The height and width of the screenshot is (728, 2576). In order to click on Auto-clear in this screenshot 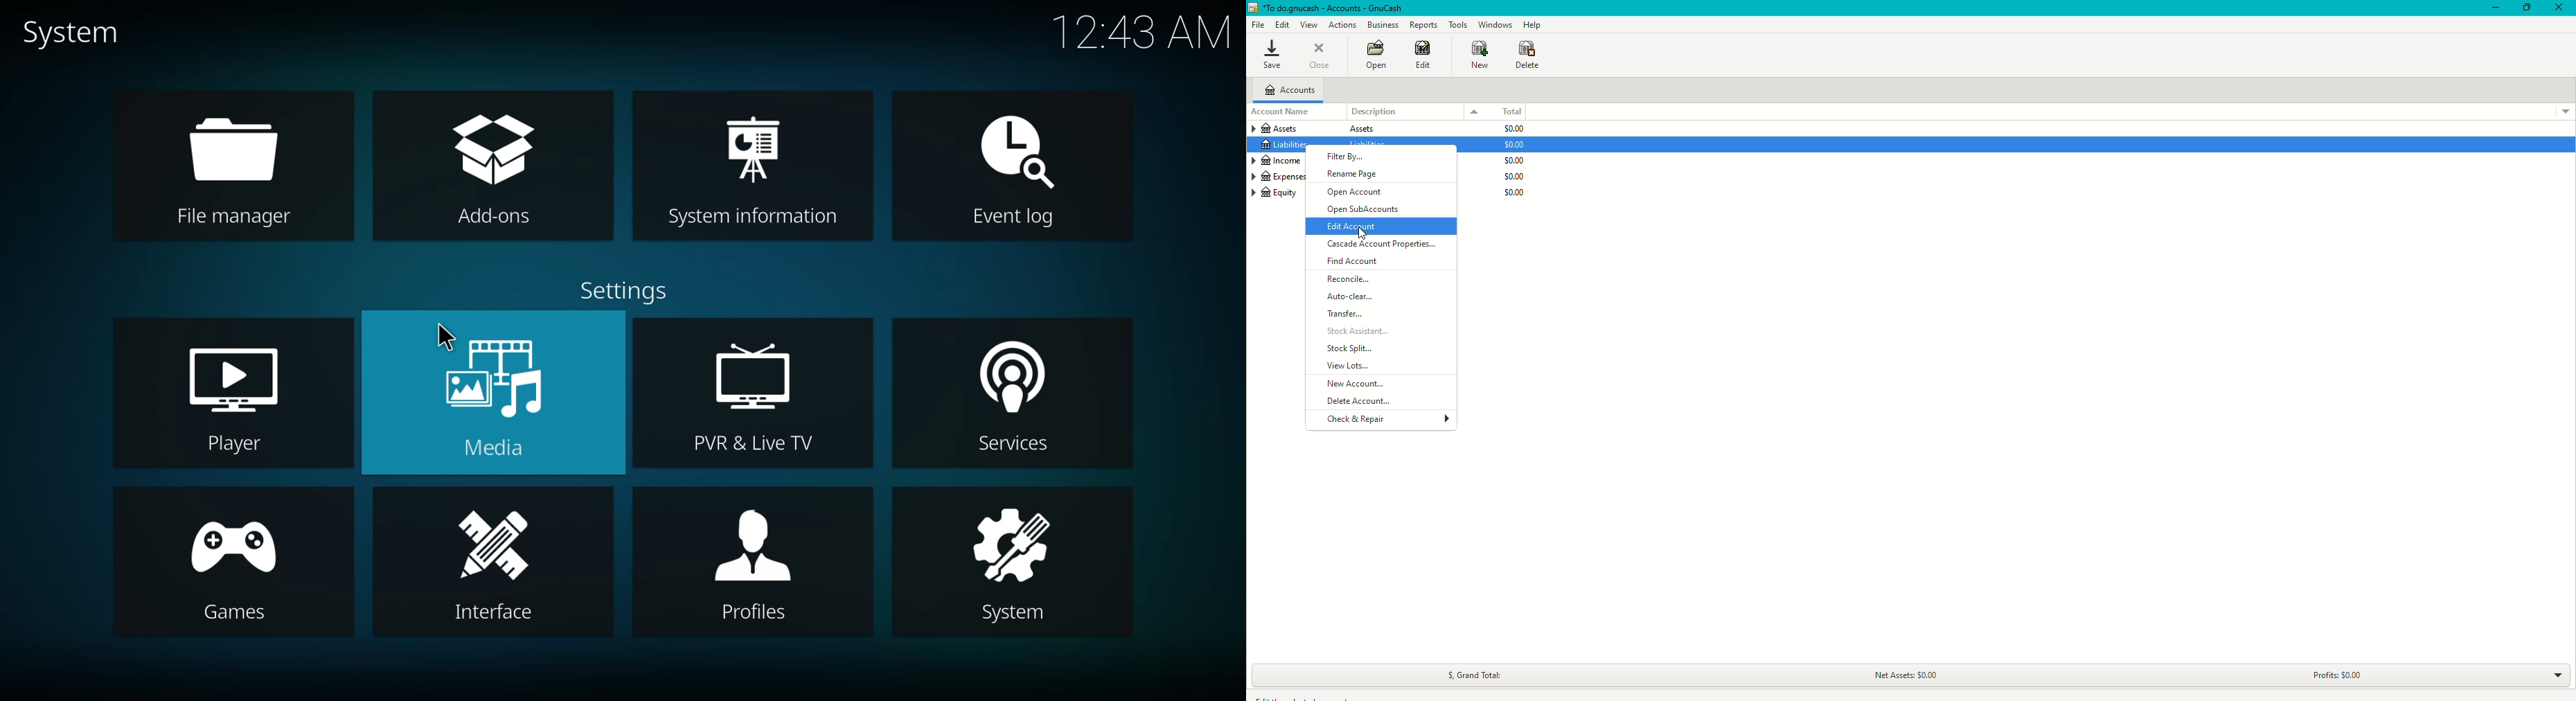, I will do `click(1351, 298)`.